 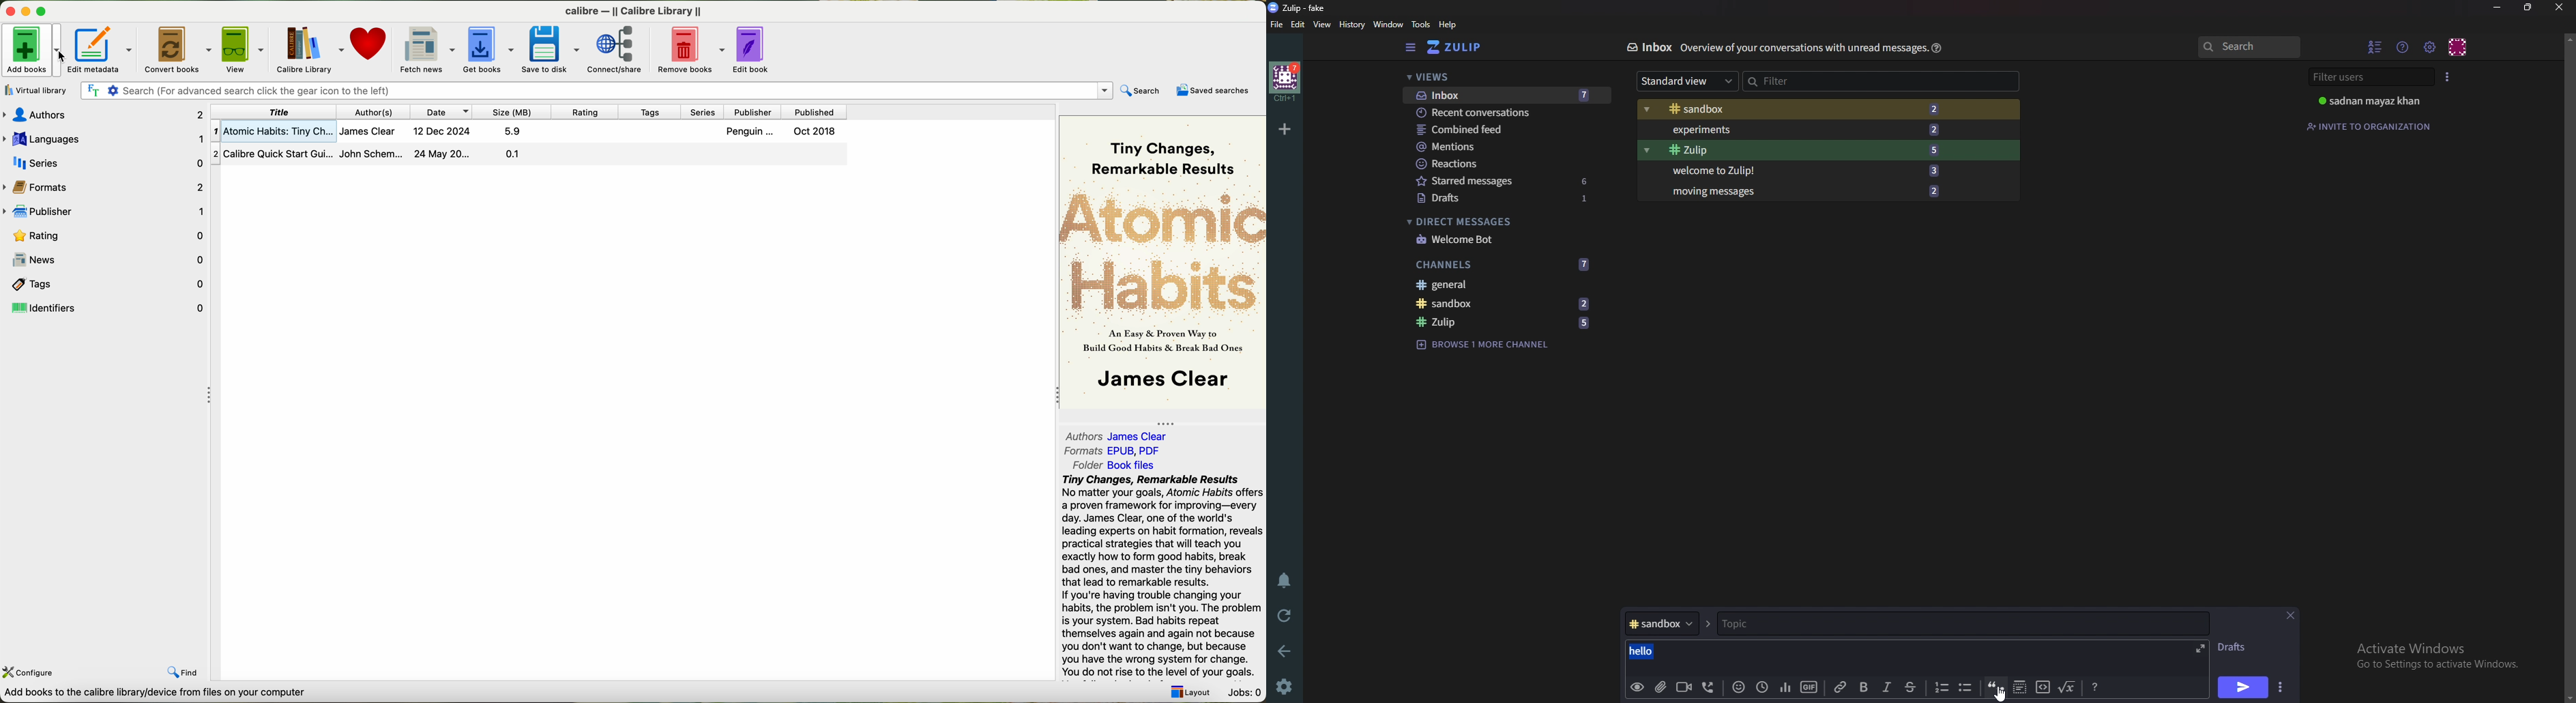 I want to click on bold, so click(x=1864, y=688).